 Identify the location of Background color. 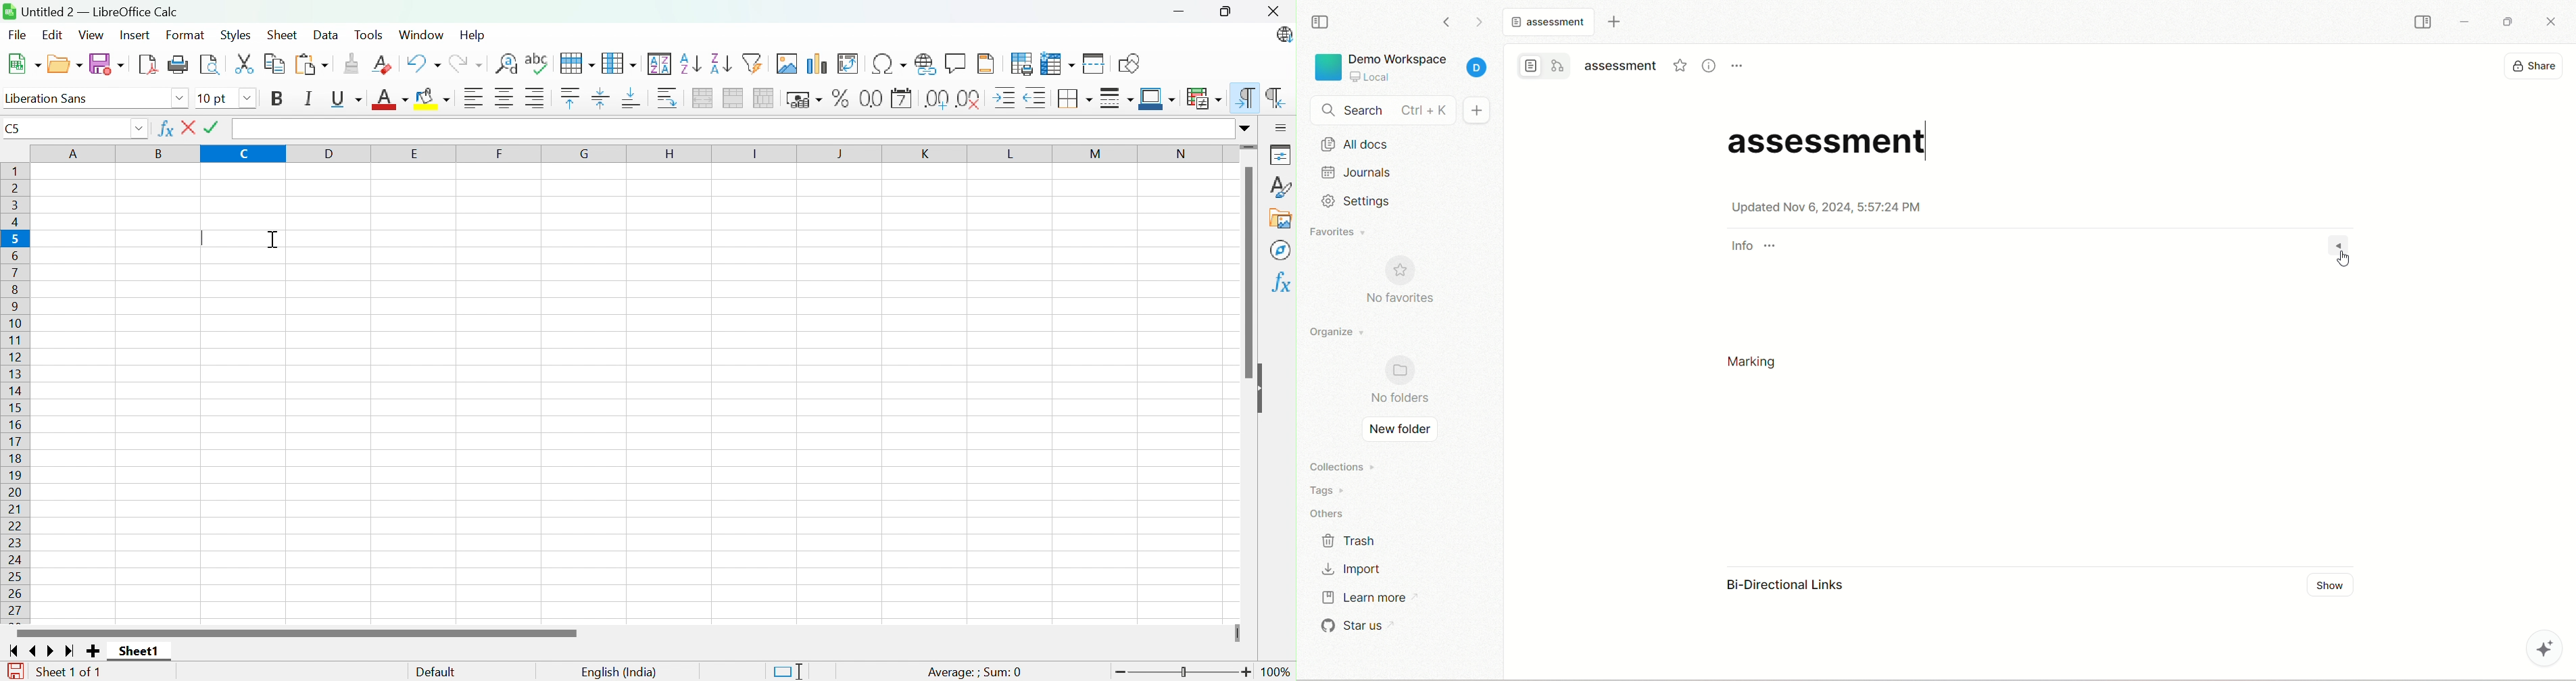
(435, 99).